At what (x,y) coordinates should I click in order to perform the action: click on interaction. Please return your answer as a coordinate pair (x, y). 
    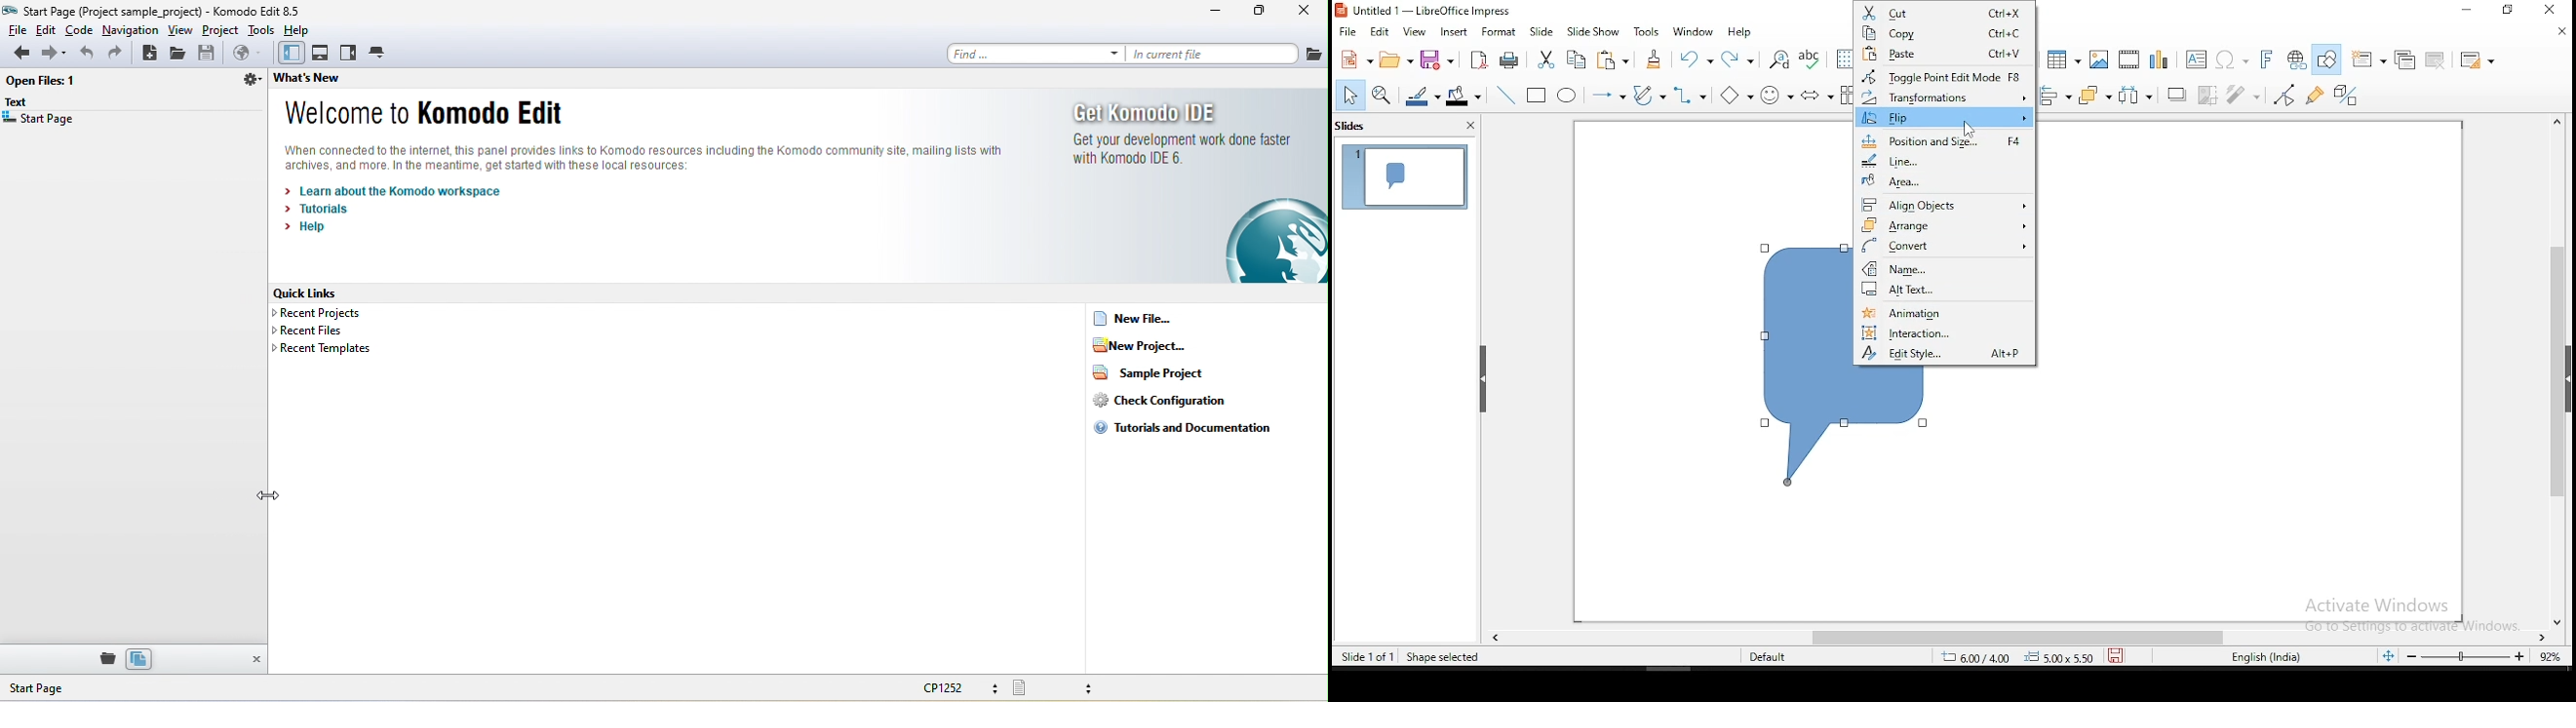
    Looking at the image, I should click on (1945, 332).